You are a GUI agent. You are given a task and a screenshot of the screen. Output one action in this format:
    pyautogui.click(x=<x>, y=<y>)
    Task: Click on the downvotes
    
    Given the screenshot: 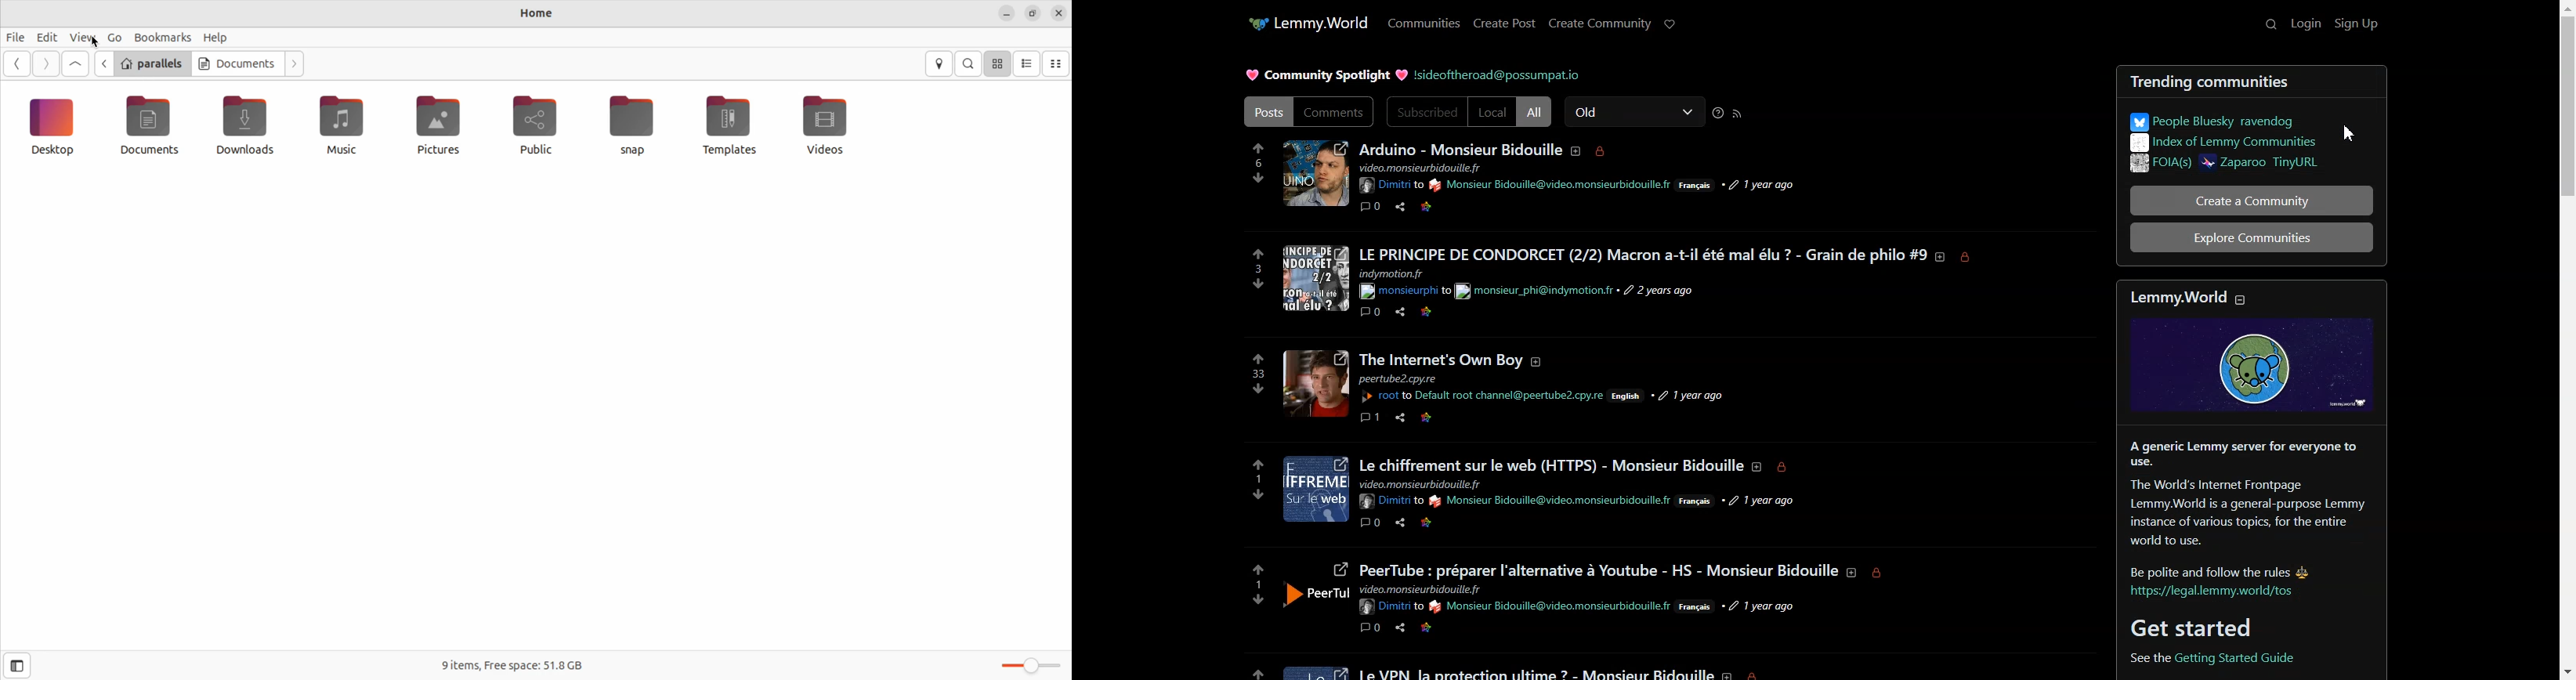 What is the action you would take?
    pyautogui.click(x=1252, y=287)
    